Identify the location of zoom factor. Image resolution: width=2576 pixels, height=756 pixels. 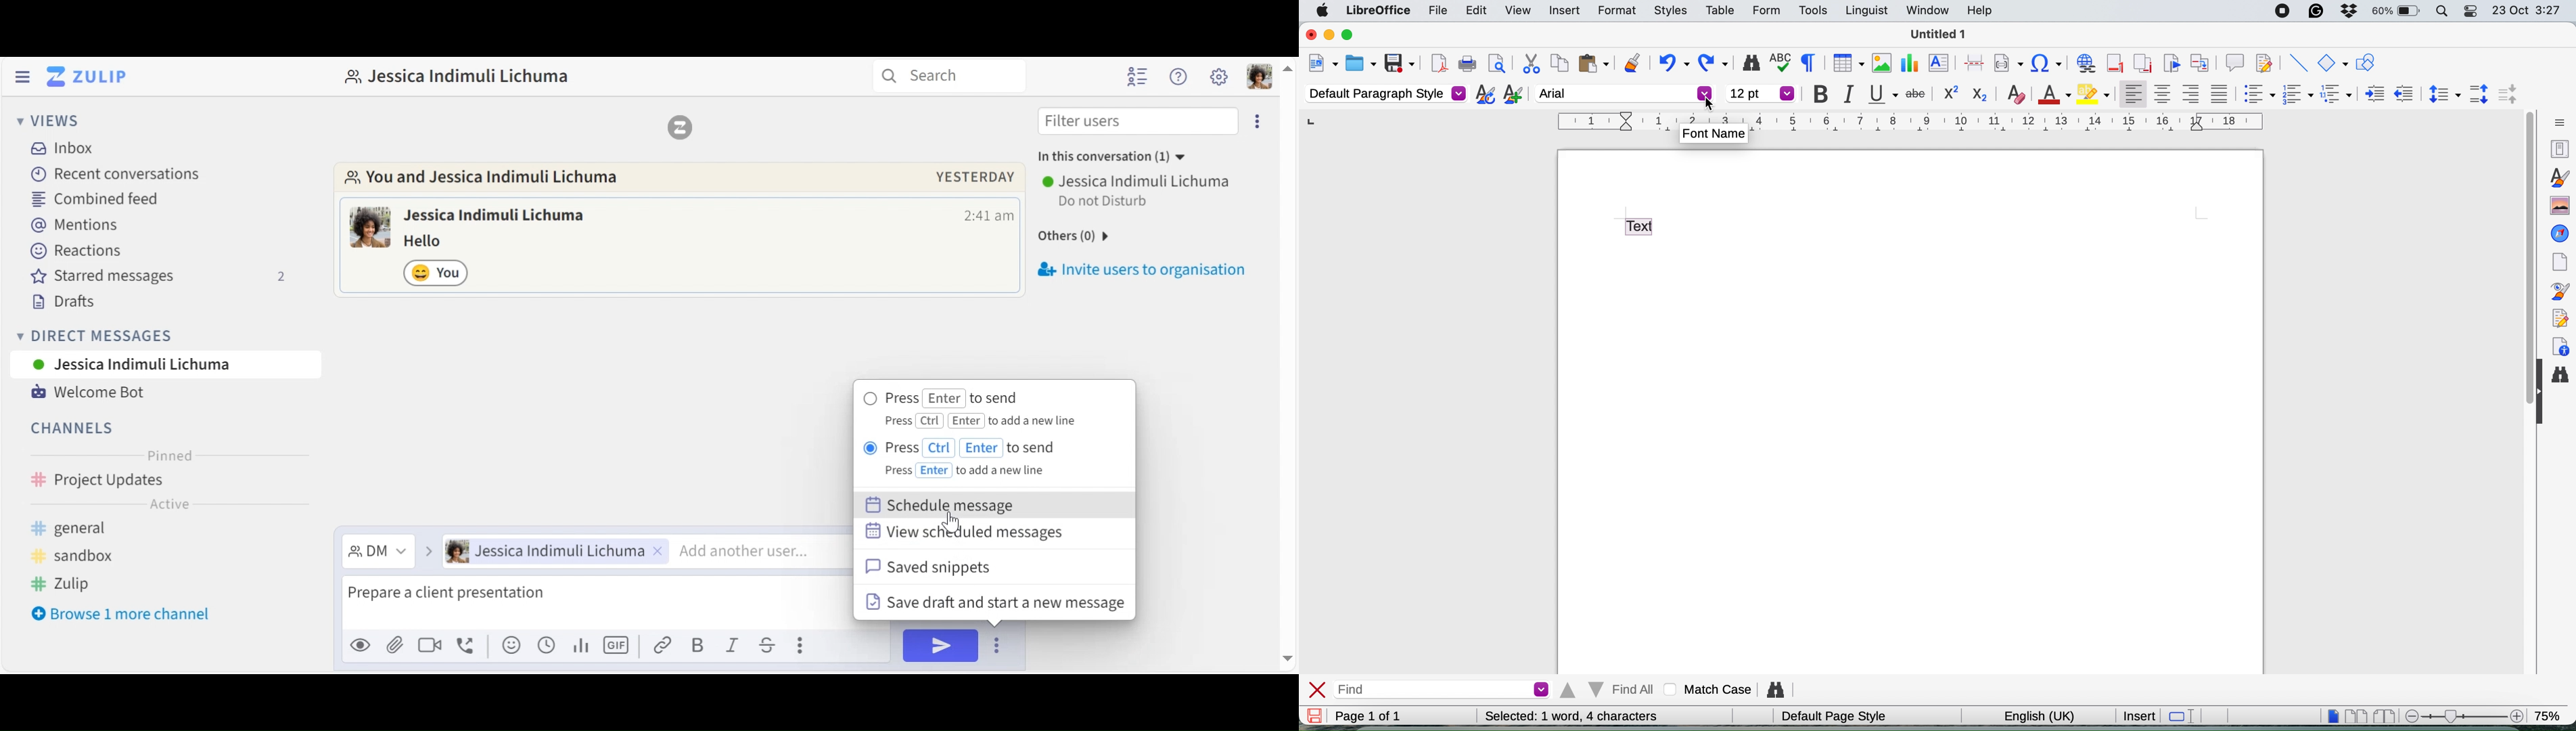
(2553, 714).